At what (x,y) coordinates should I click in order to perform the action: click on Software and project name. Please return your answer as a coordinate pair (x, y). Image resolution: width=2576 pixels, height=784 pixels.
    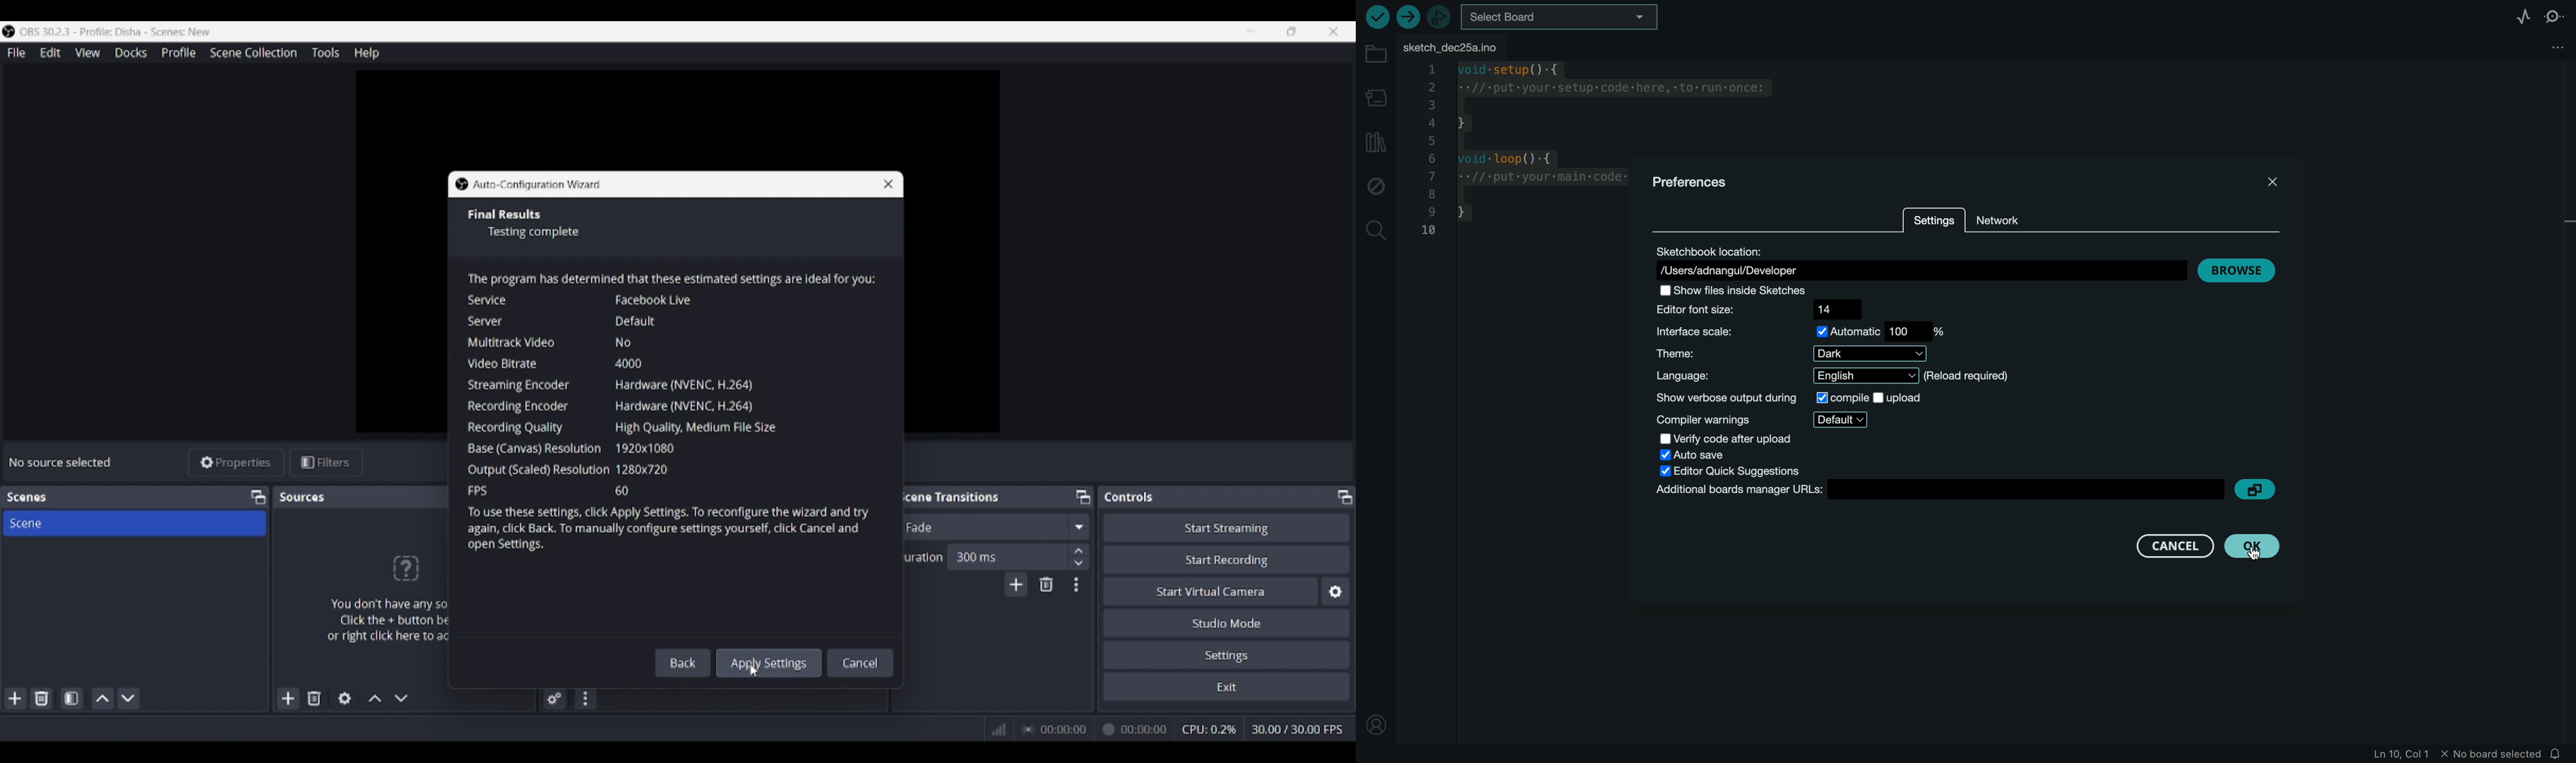
    Looking at the image, I should click on (121, 32).